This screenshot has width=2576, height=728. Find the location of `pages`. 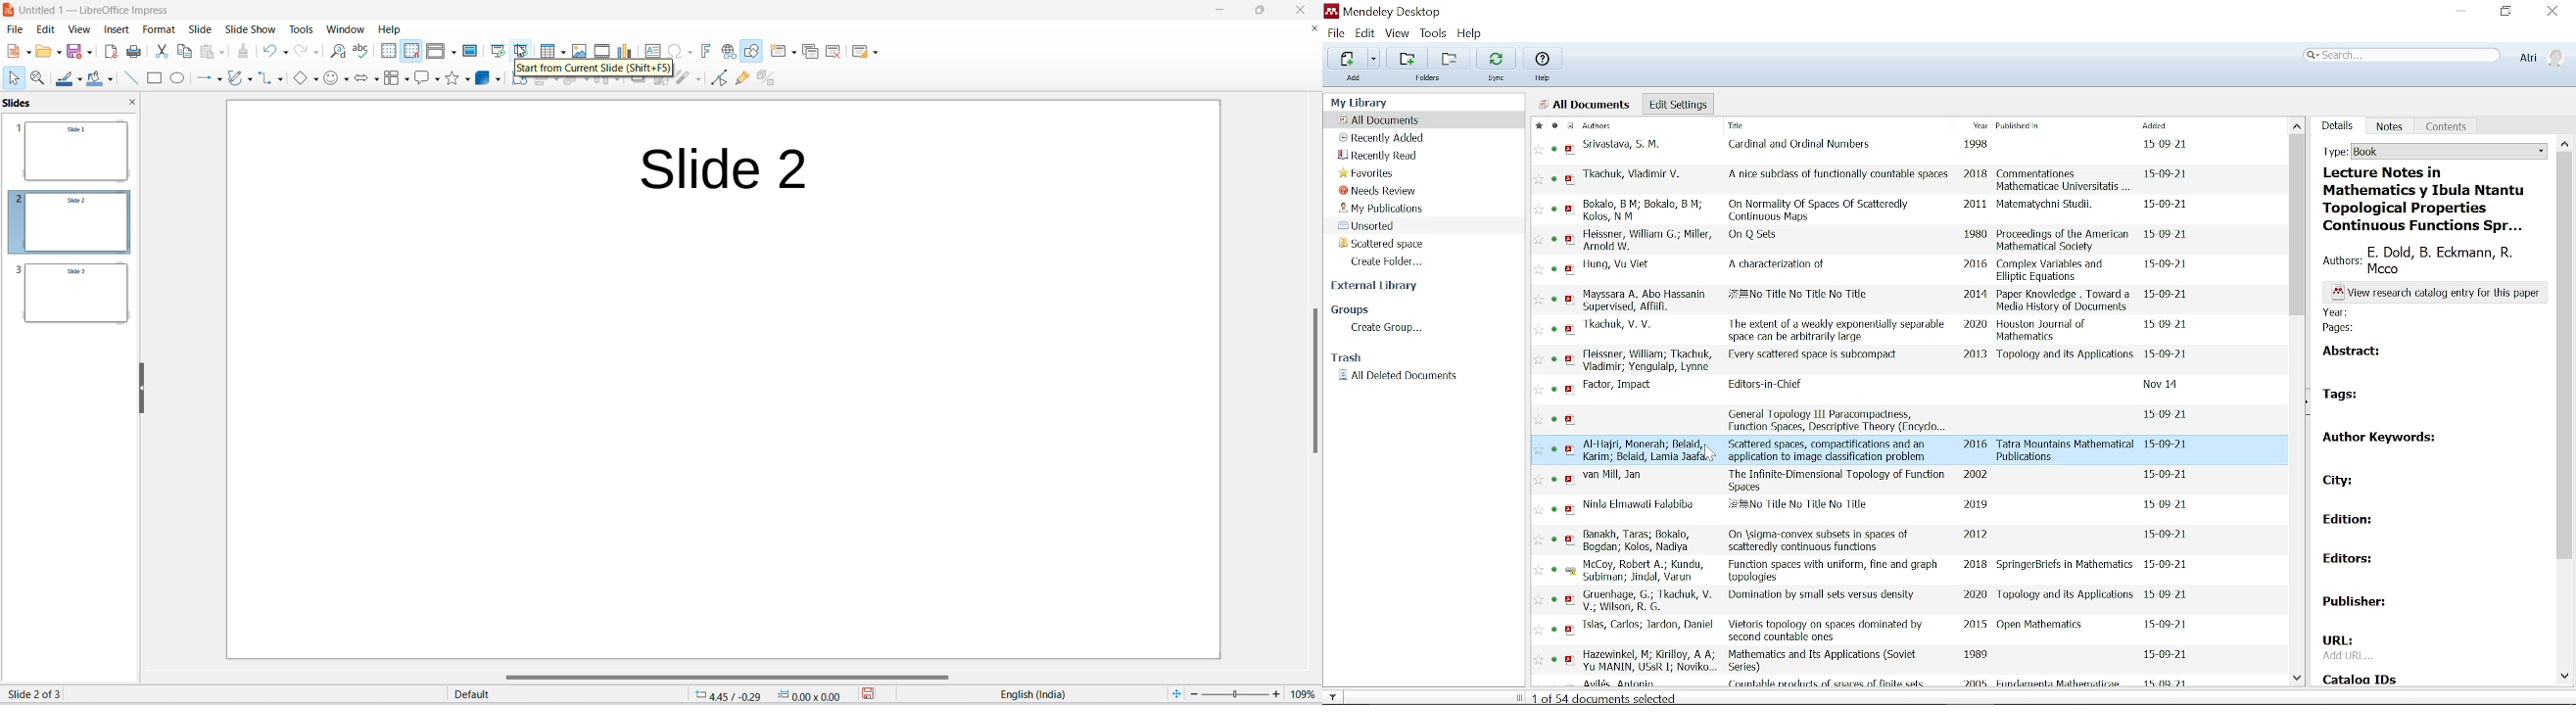

pages is located at coordinates (2346, 328).